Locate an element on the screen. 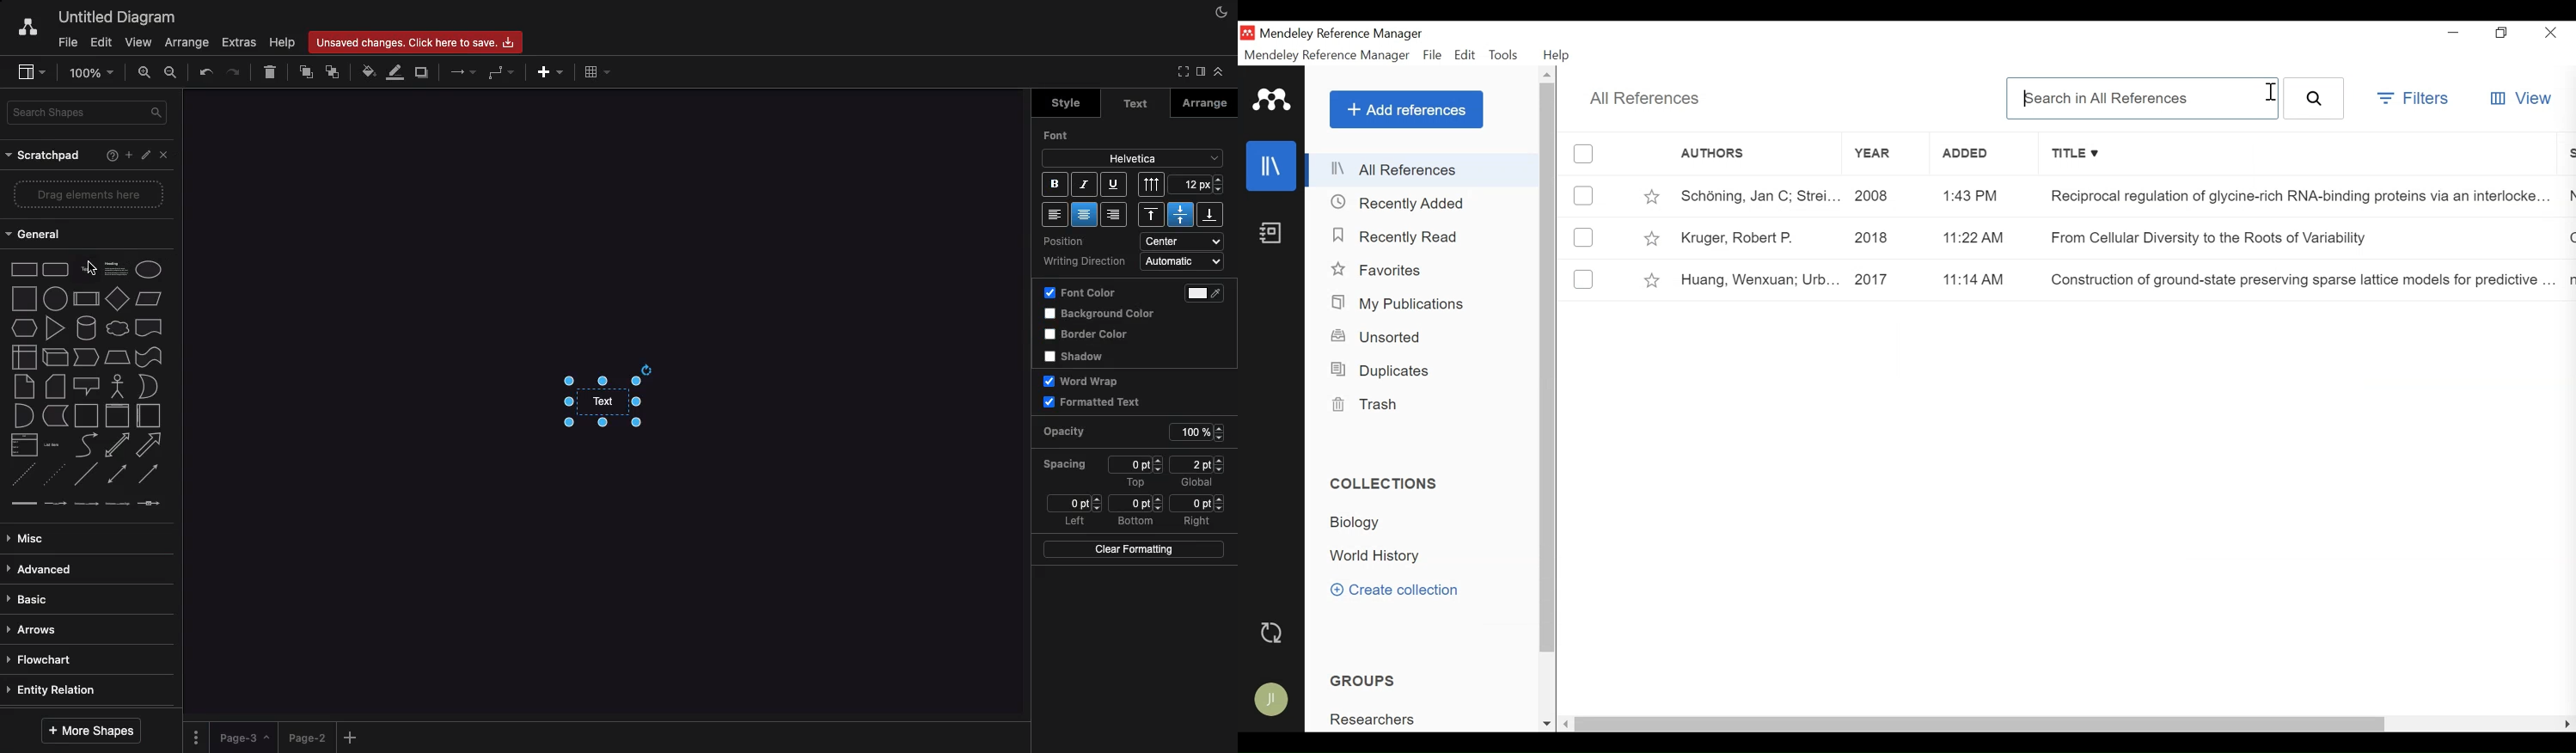  Title is located at coordinates (2297, 154).